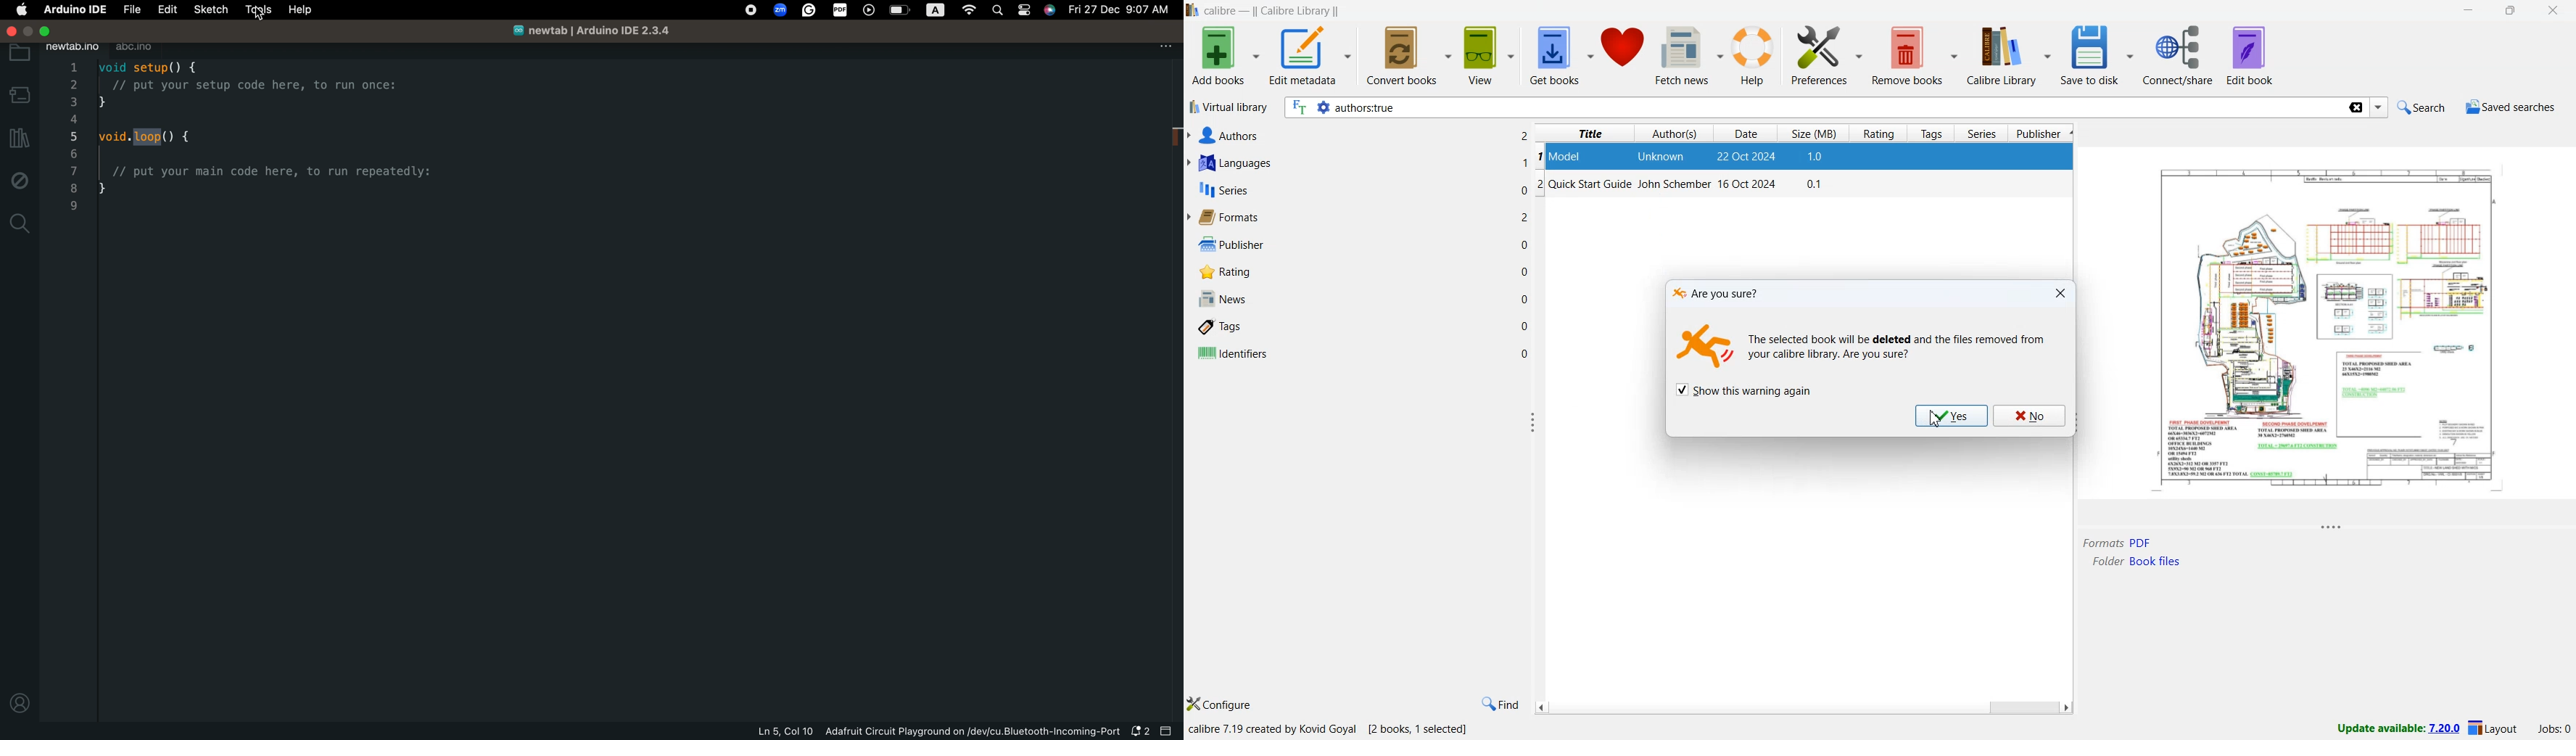 Image resolution: width=2576 pixels, height=756 pixels. Describe the element at coordinates (1590, 133) in the screenshot. I see `title` at that location.